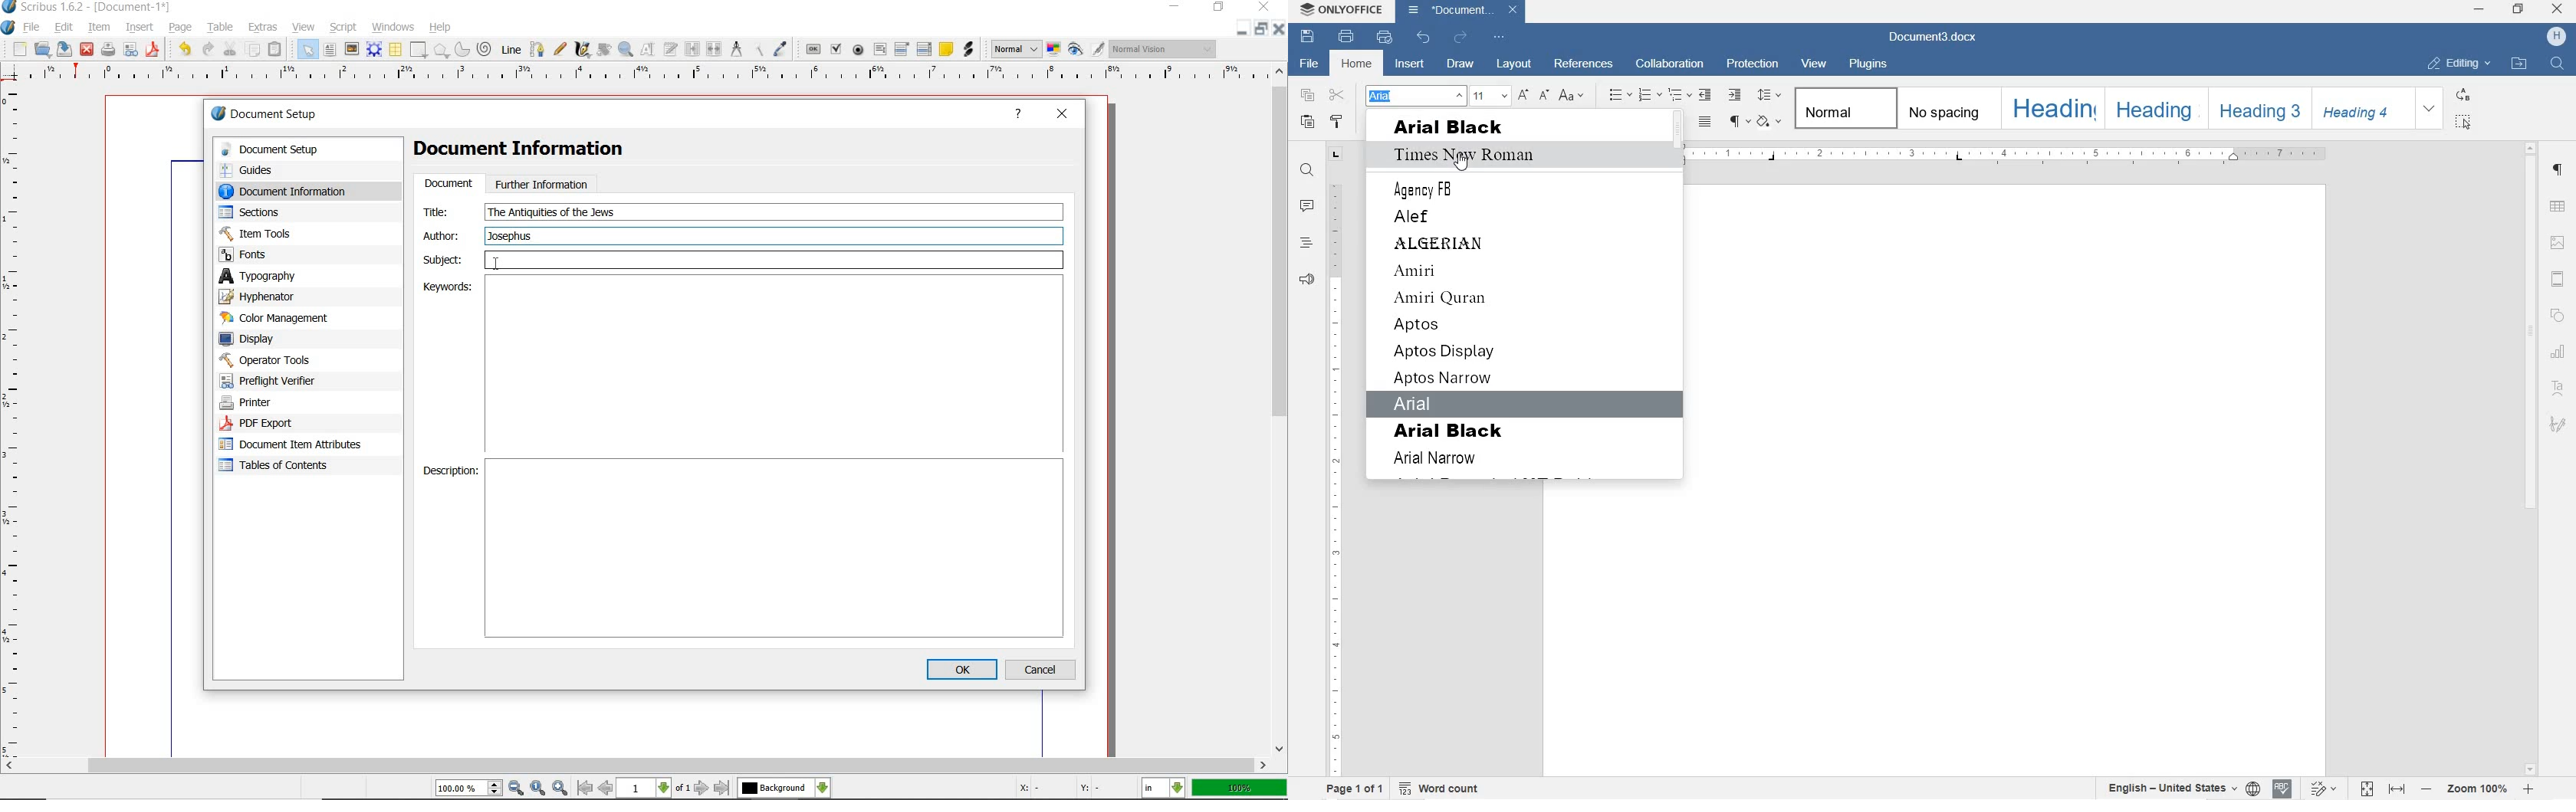 The image size is (2576, 812). Describe the element at coordinates (781, 48) in the screenshot. I see `eye dropper` at that location.